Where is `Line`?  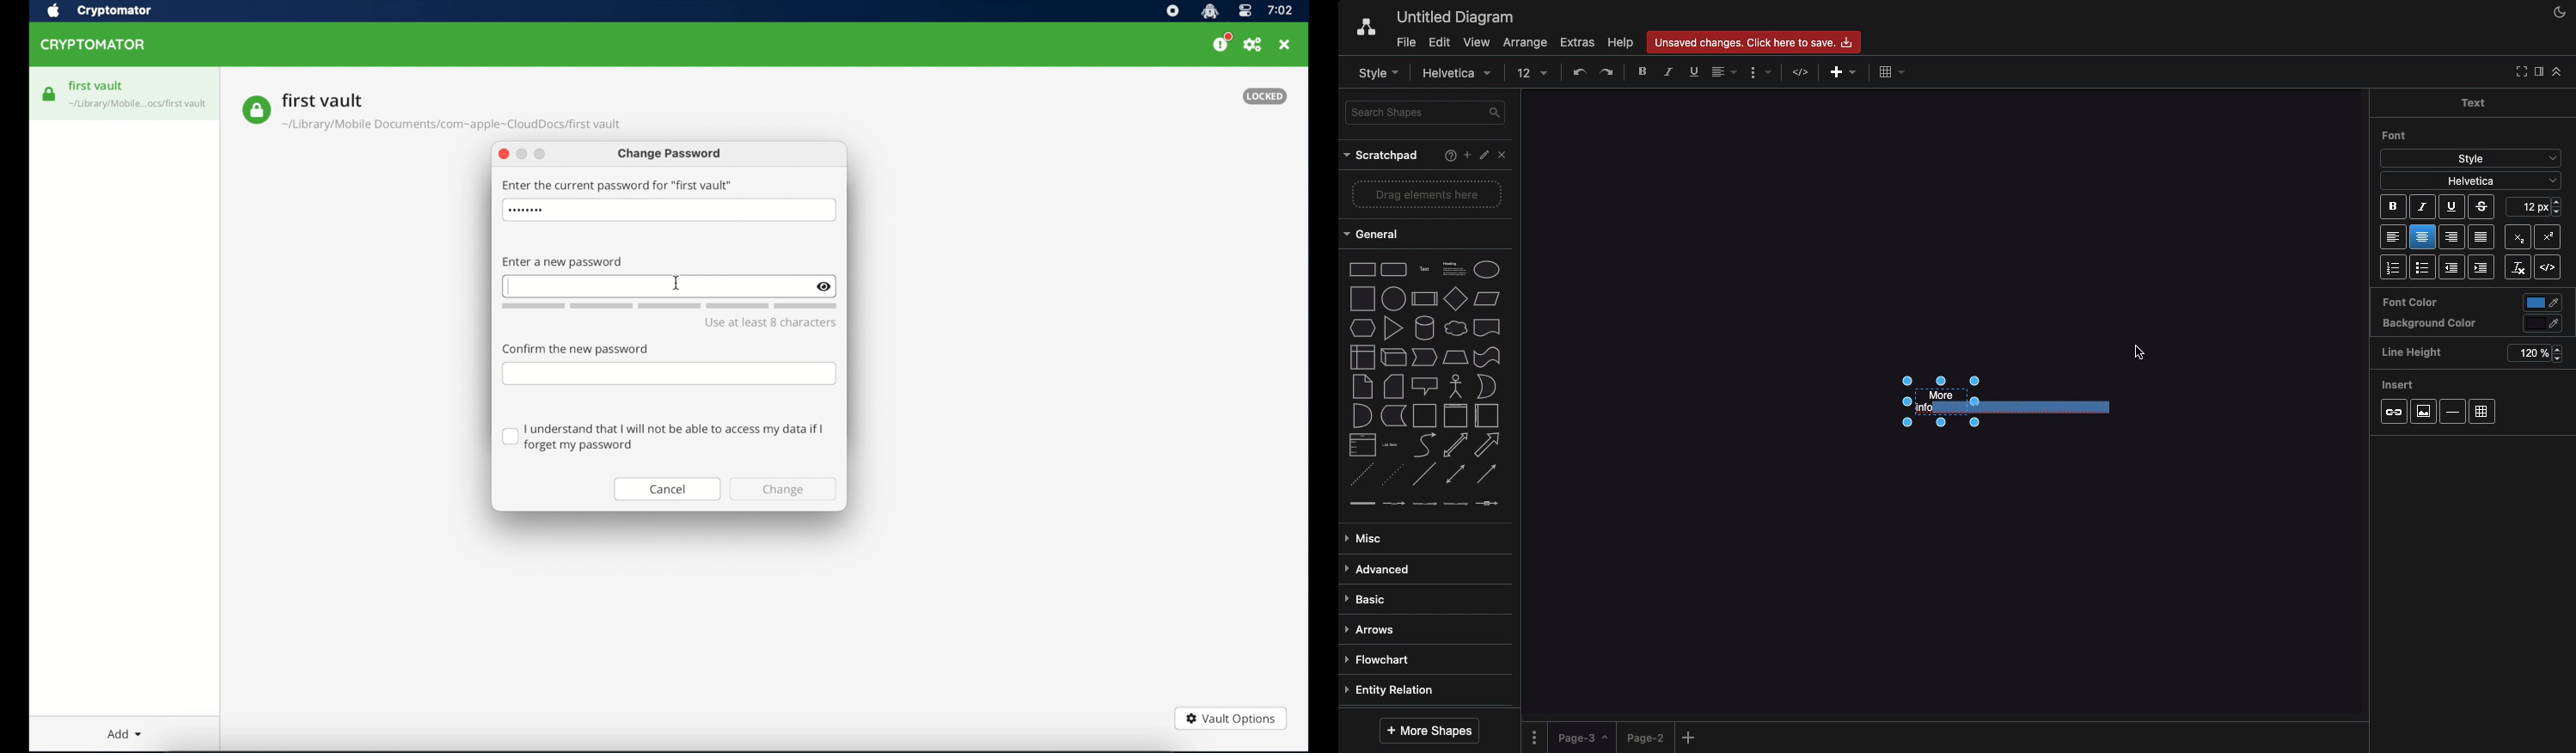 Line is located at coordinates (1424, 474).